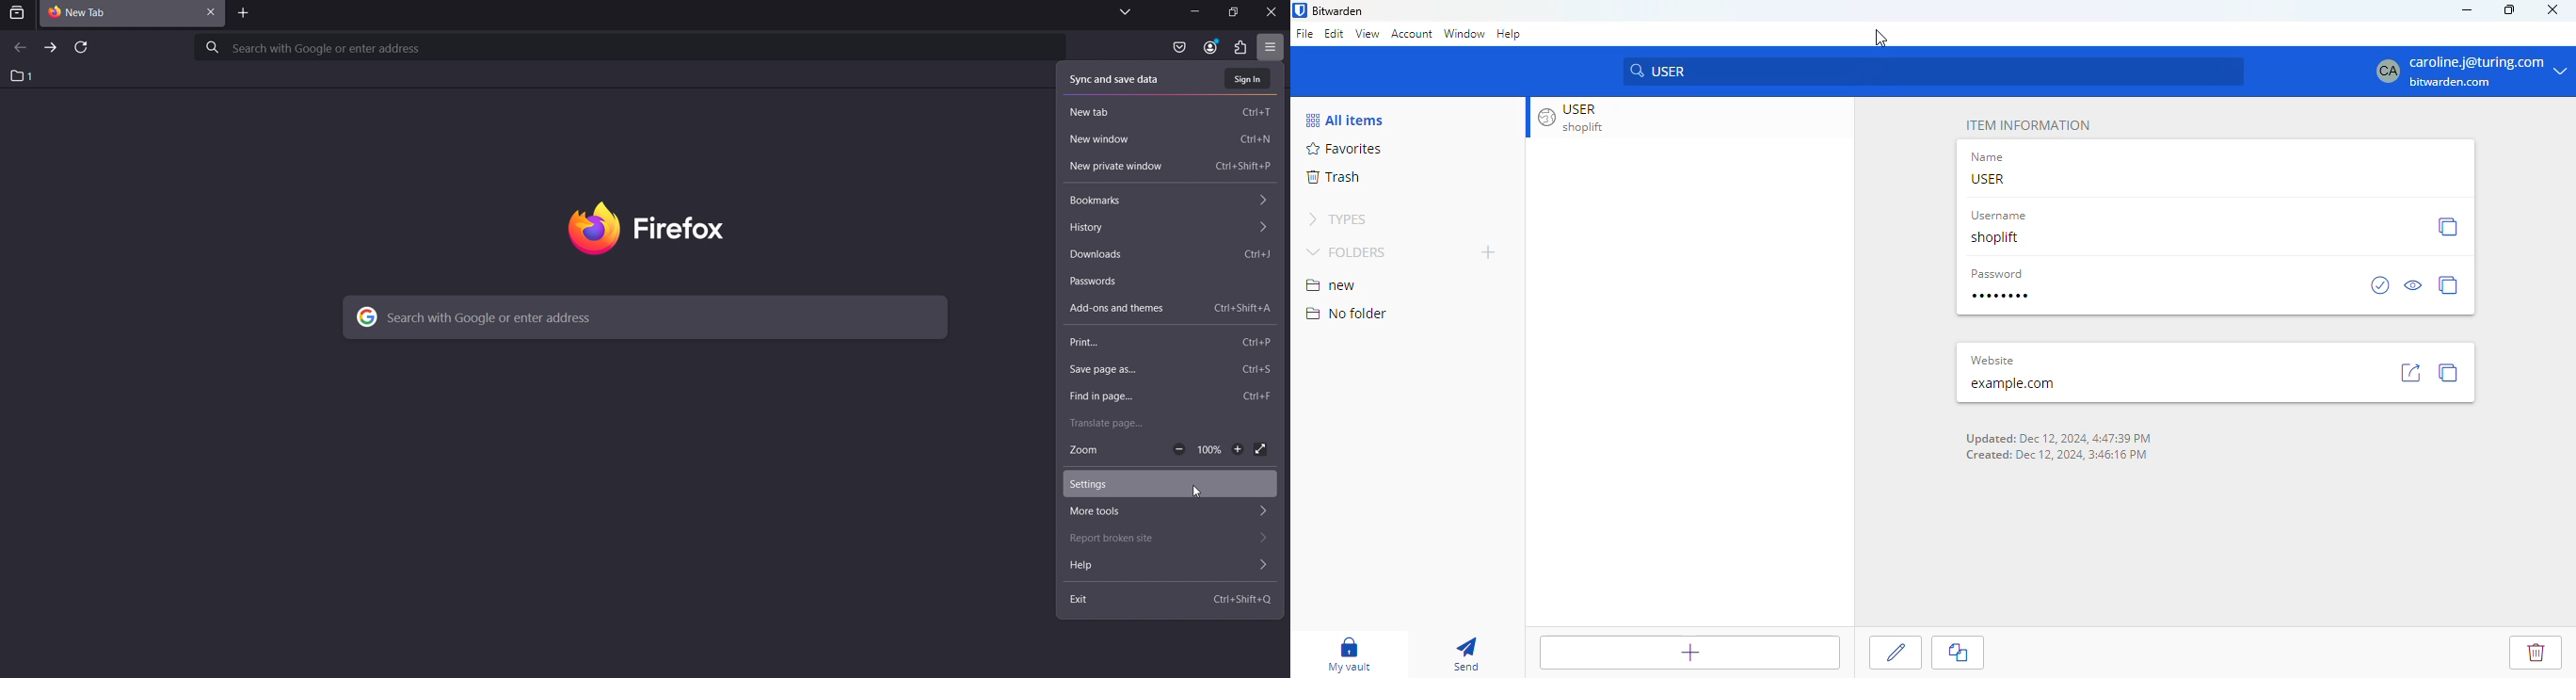 This screenshot has width=2576, height=700. What do you see at coordinates (2466, 10) in the screenshot?
I see `minimize` at bounding box center [2466, 10].